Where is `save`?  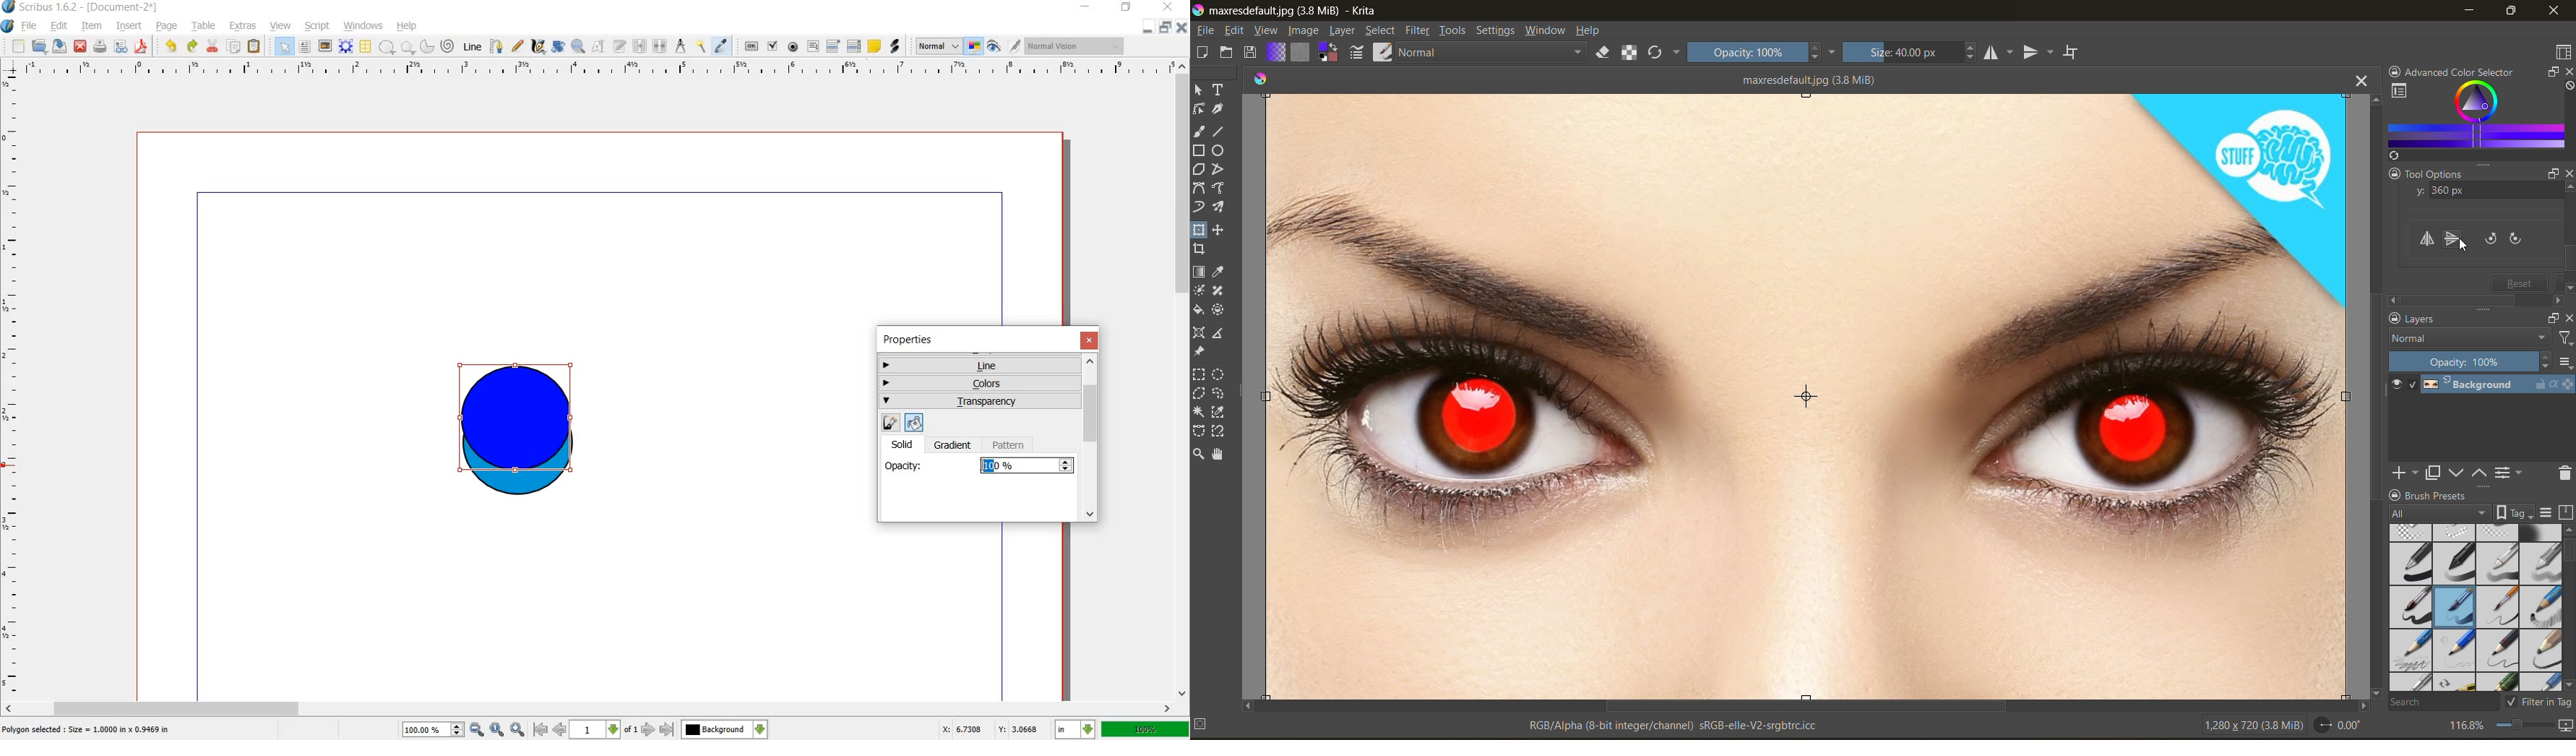 save is located at coordinates (60, 46).